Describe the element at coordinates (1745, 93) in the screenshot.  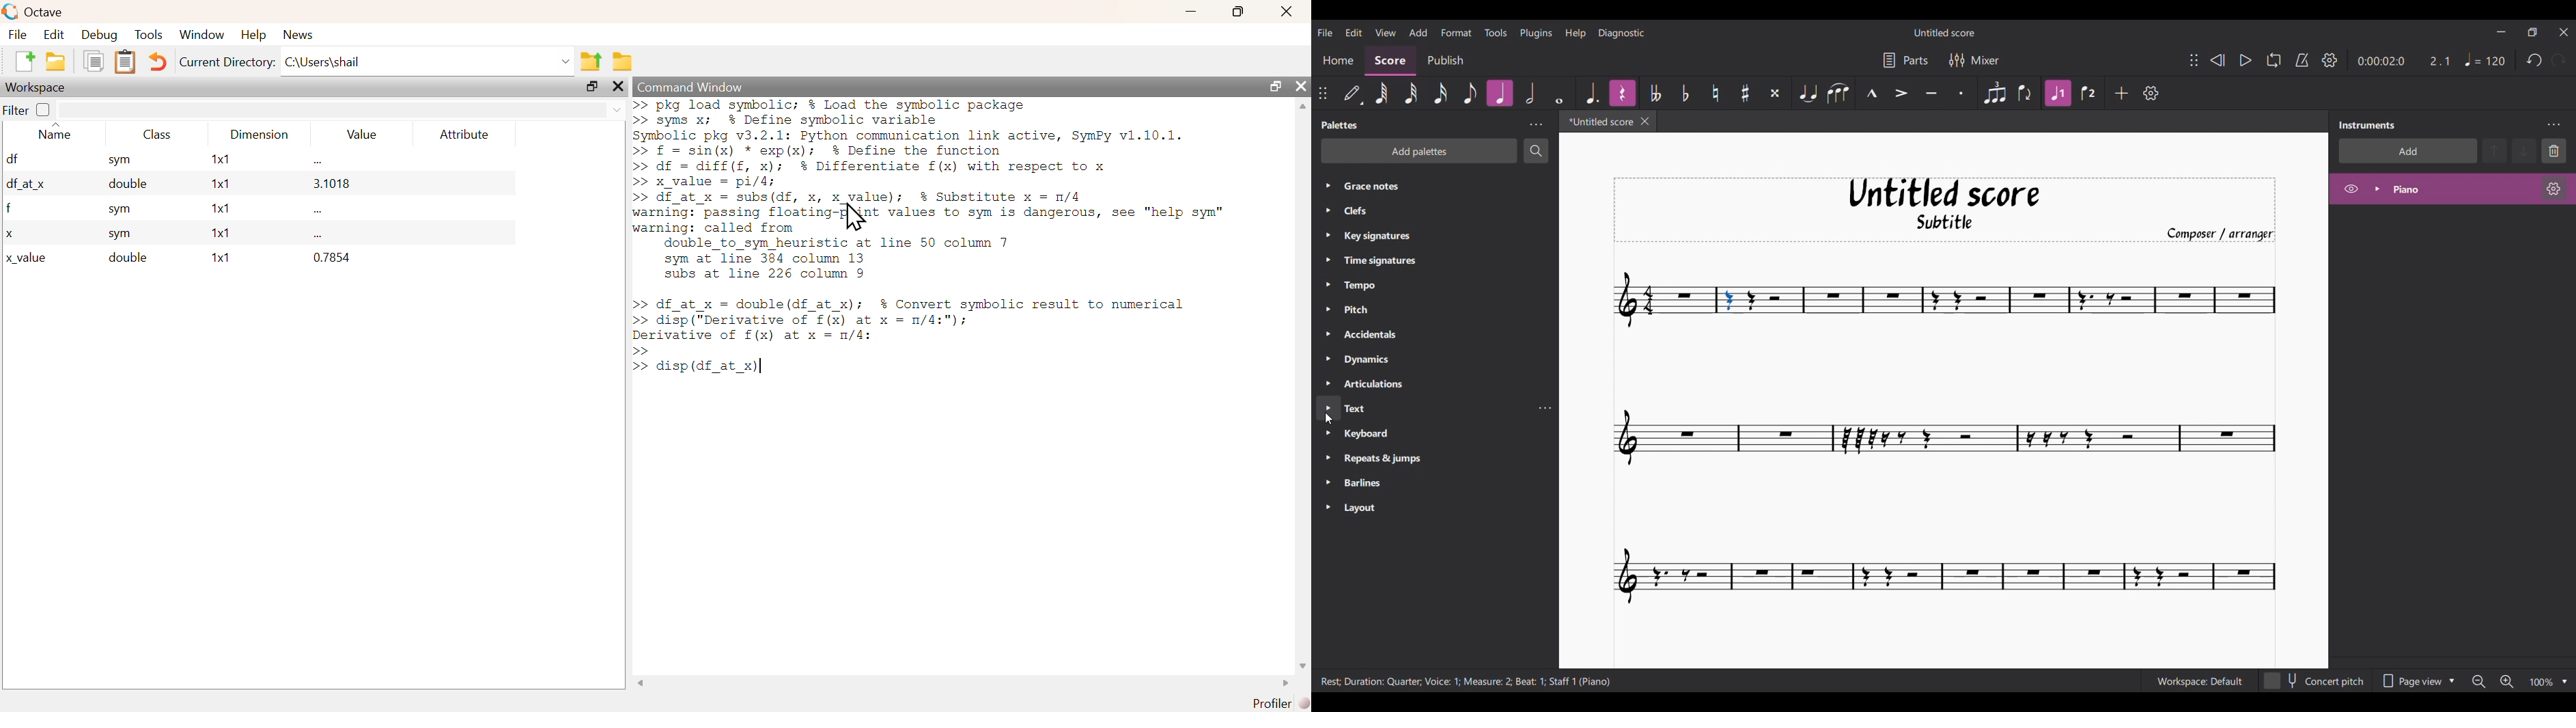
I see `Toggle sharp` at that location.